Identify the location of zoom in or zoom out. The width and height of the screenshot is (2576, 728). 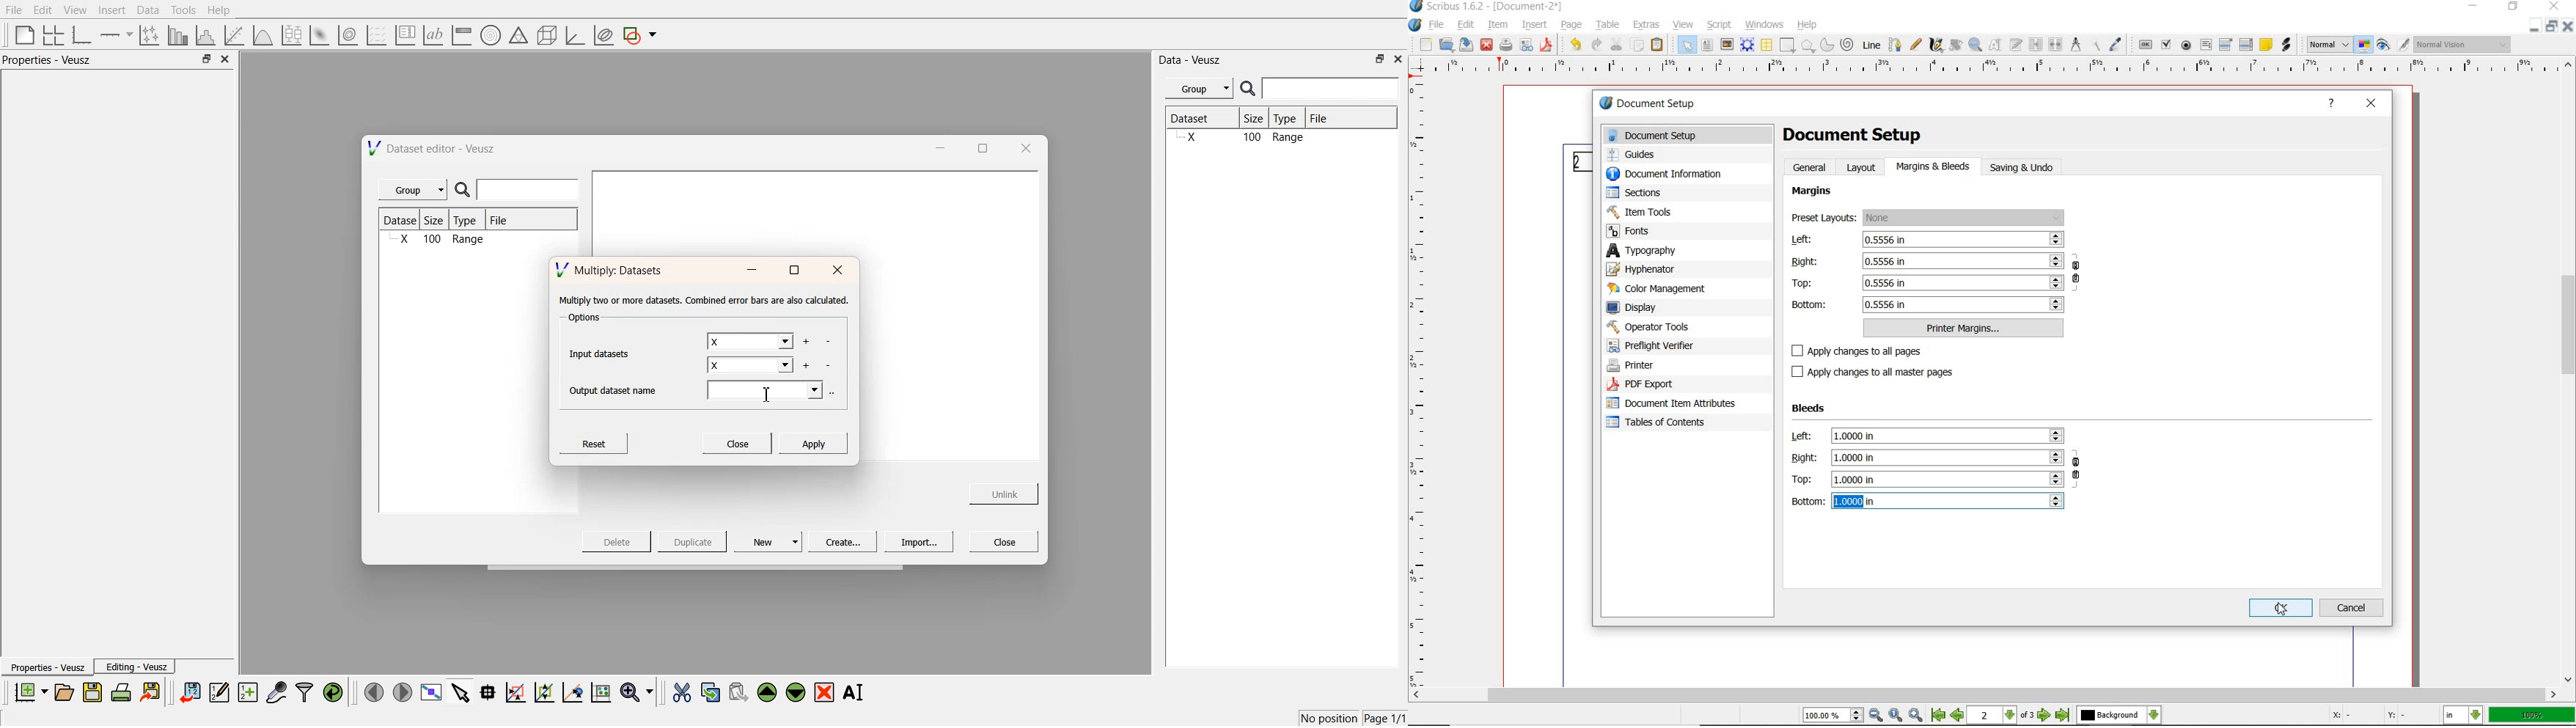
(1976, 46).